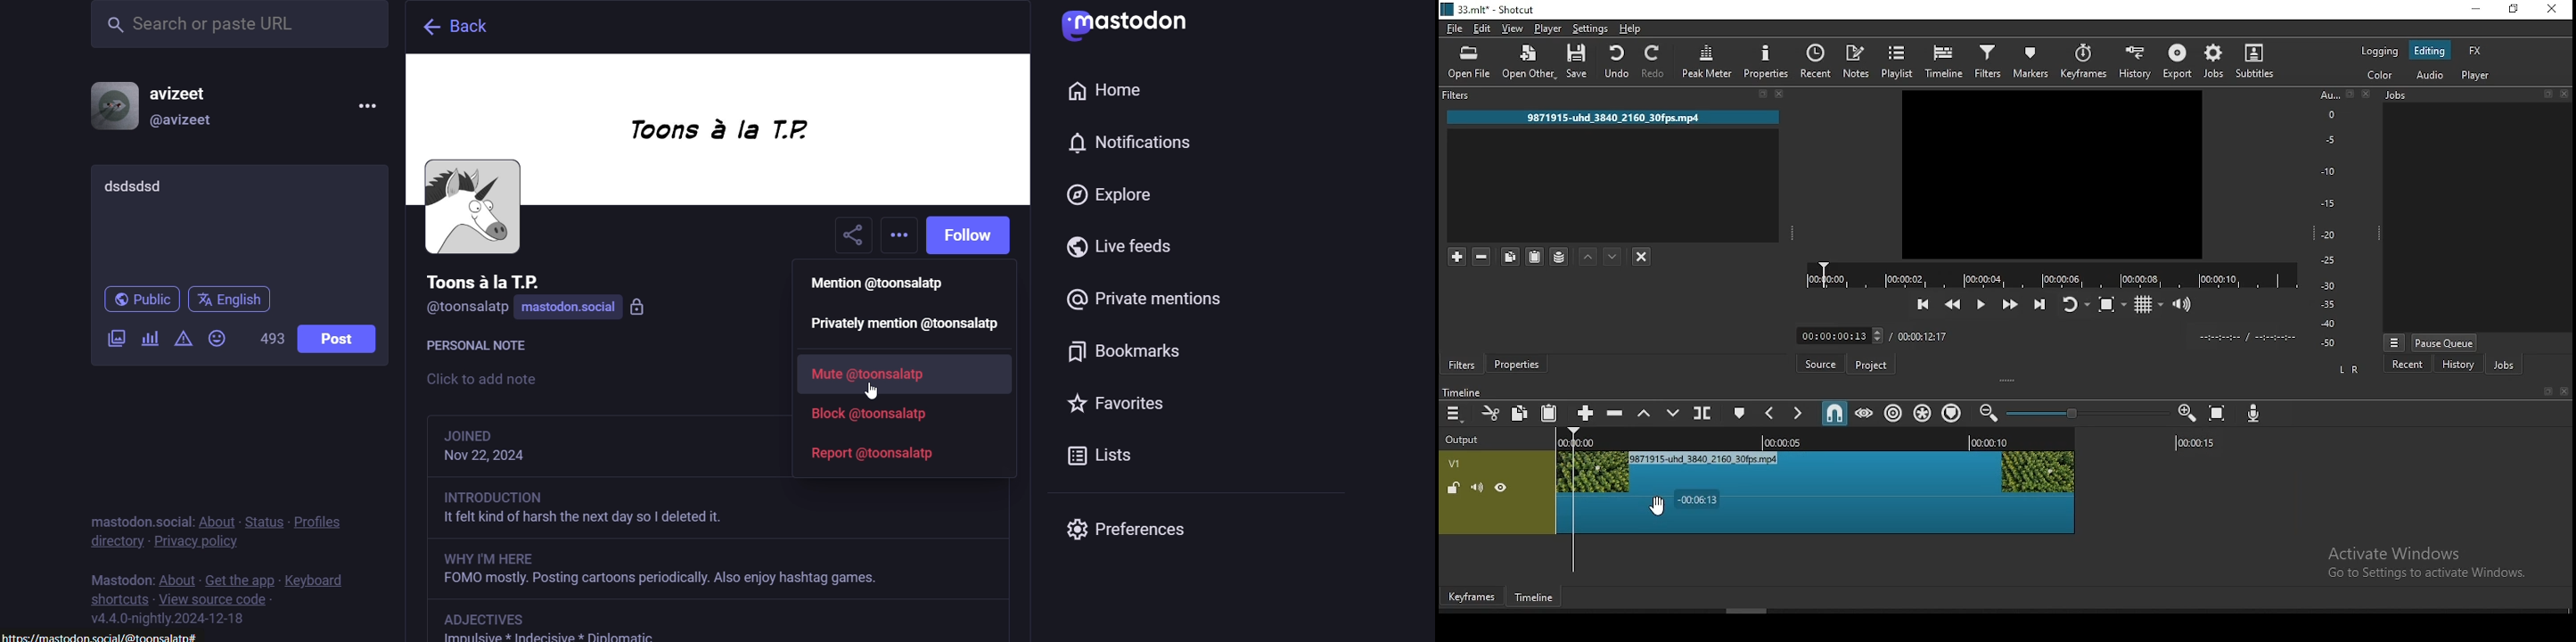  Describe the element at coordinates (1456, 256) in the screenshot. I see `add a filter` at that location.